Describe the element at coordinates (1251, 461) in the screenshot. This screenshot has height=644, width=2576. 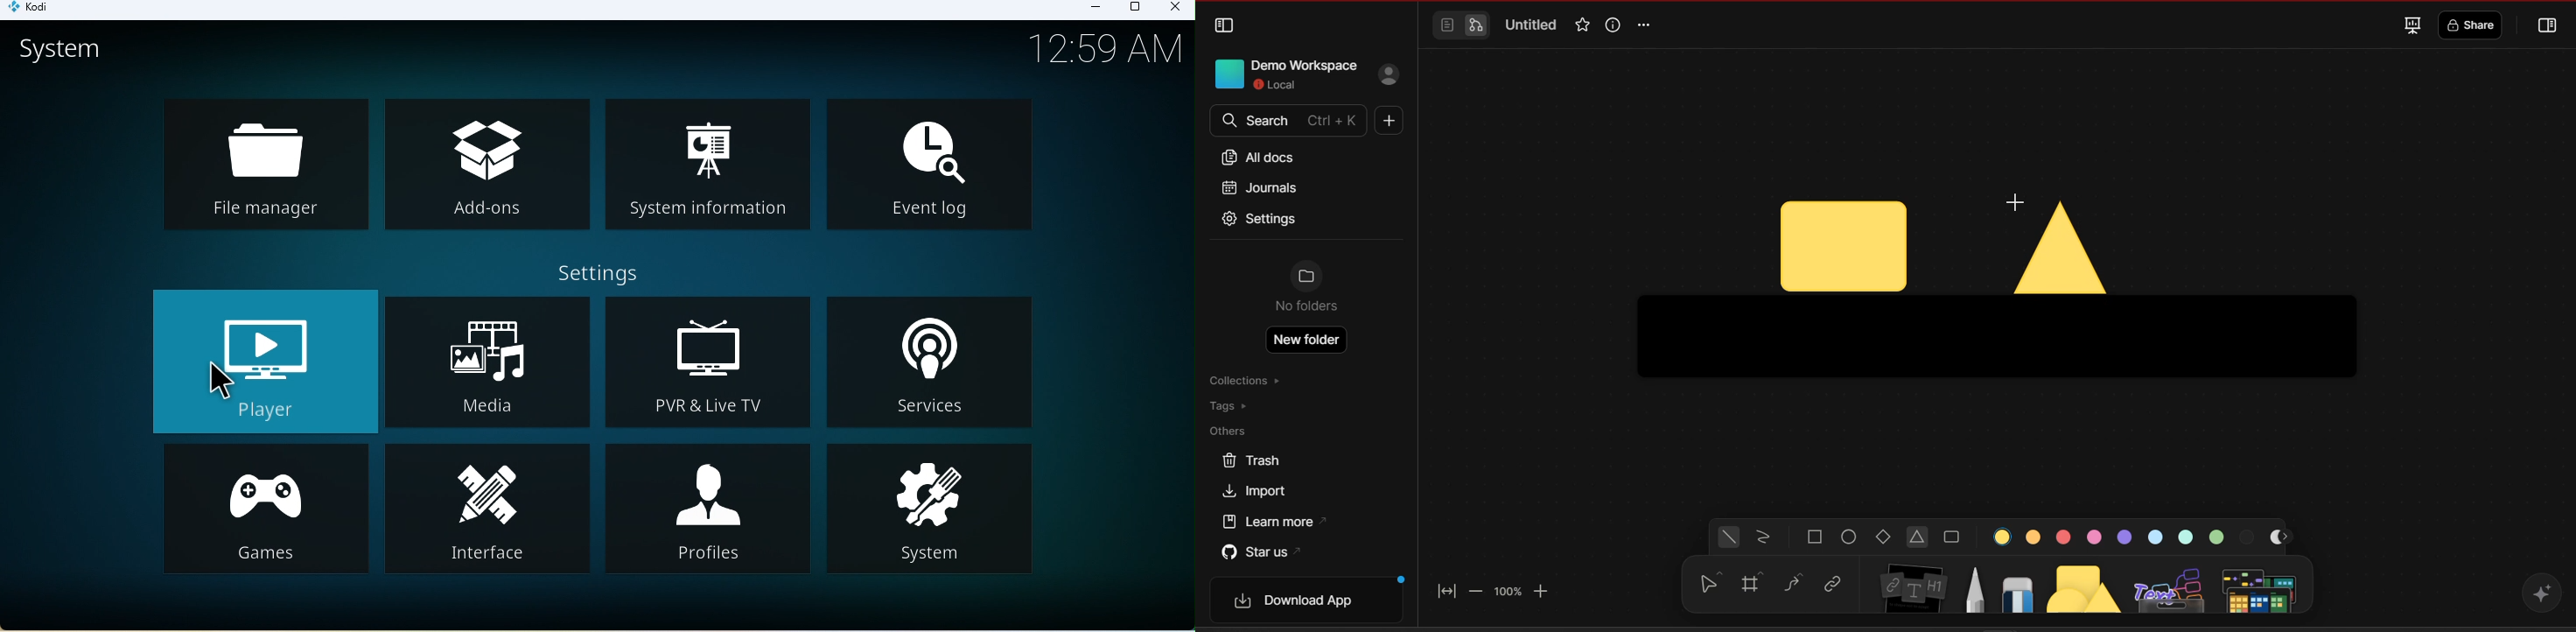
I see `trash` at that location.